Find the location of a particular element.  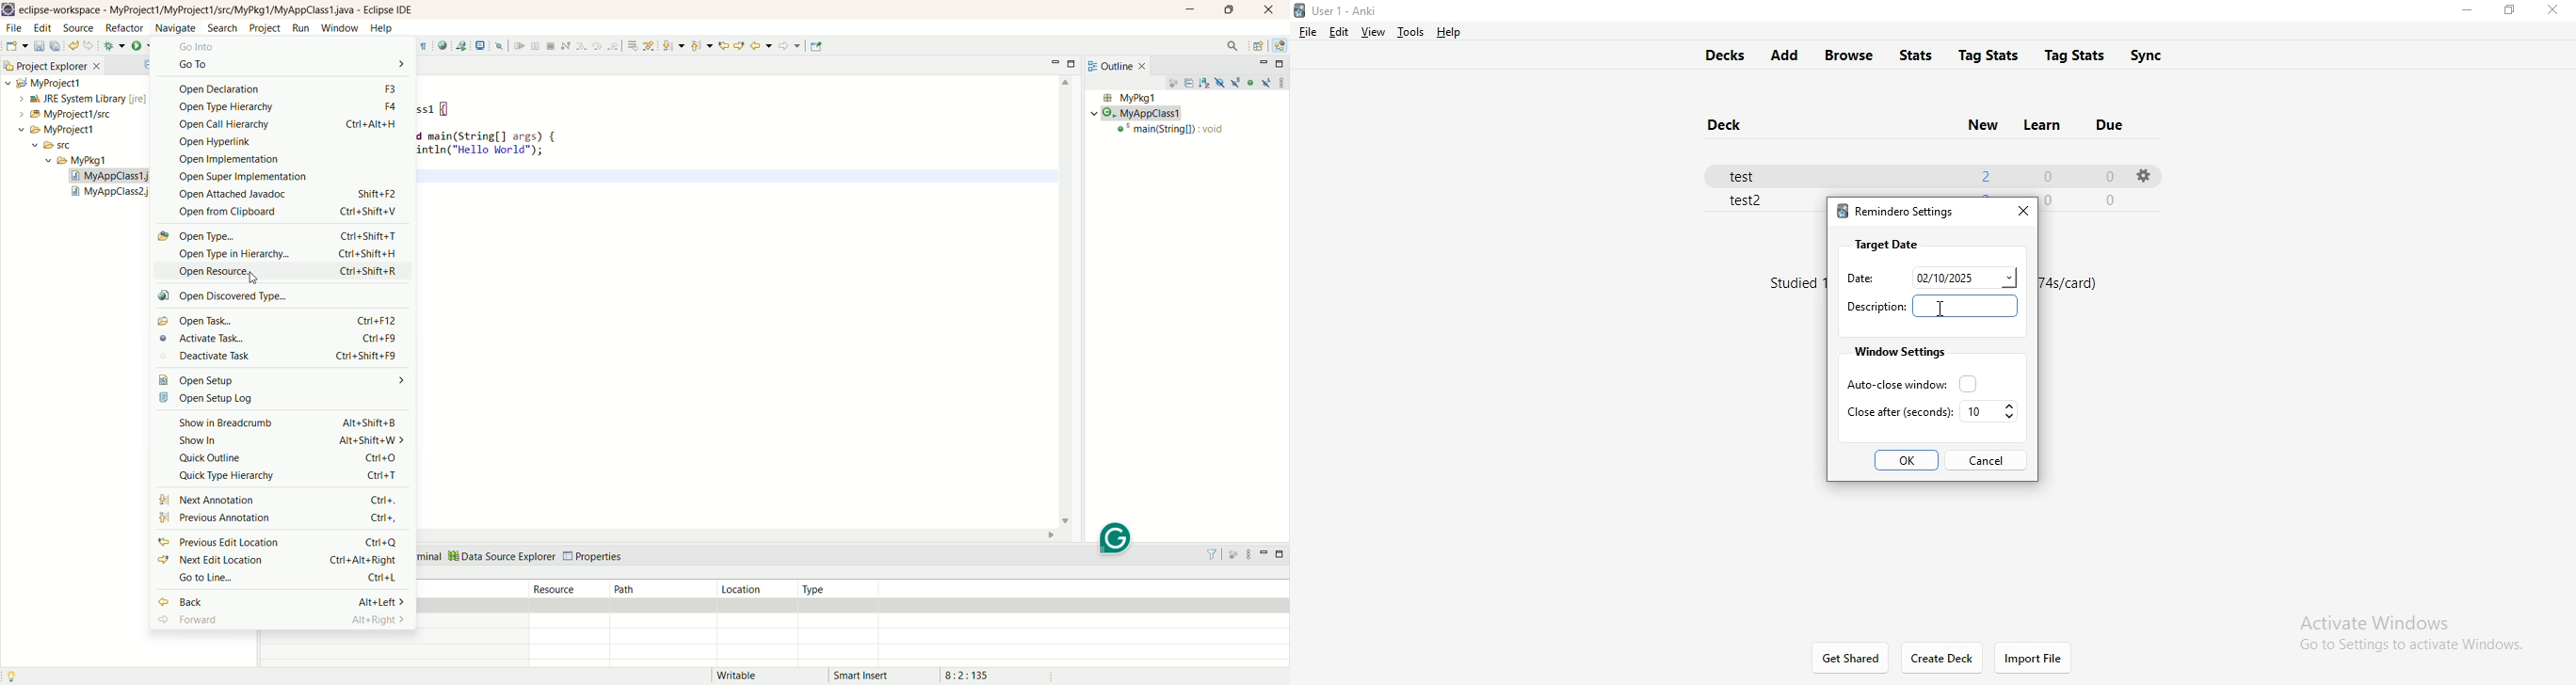

tools is located at coordinates (1408, 32).